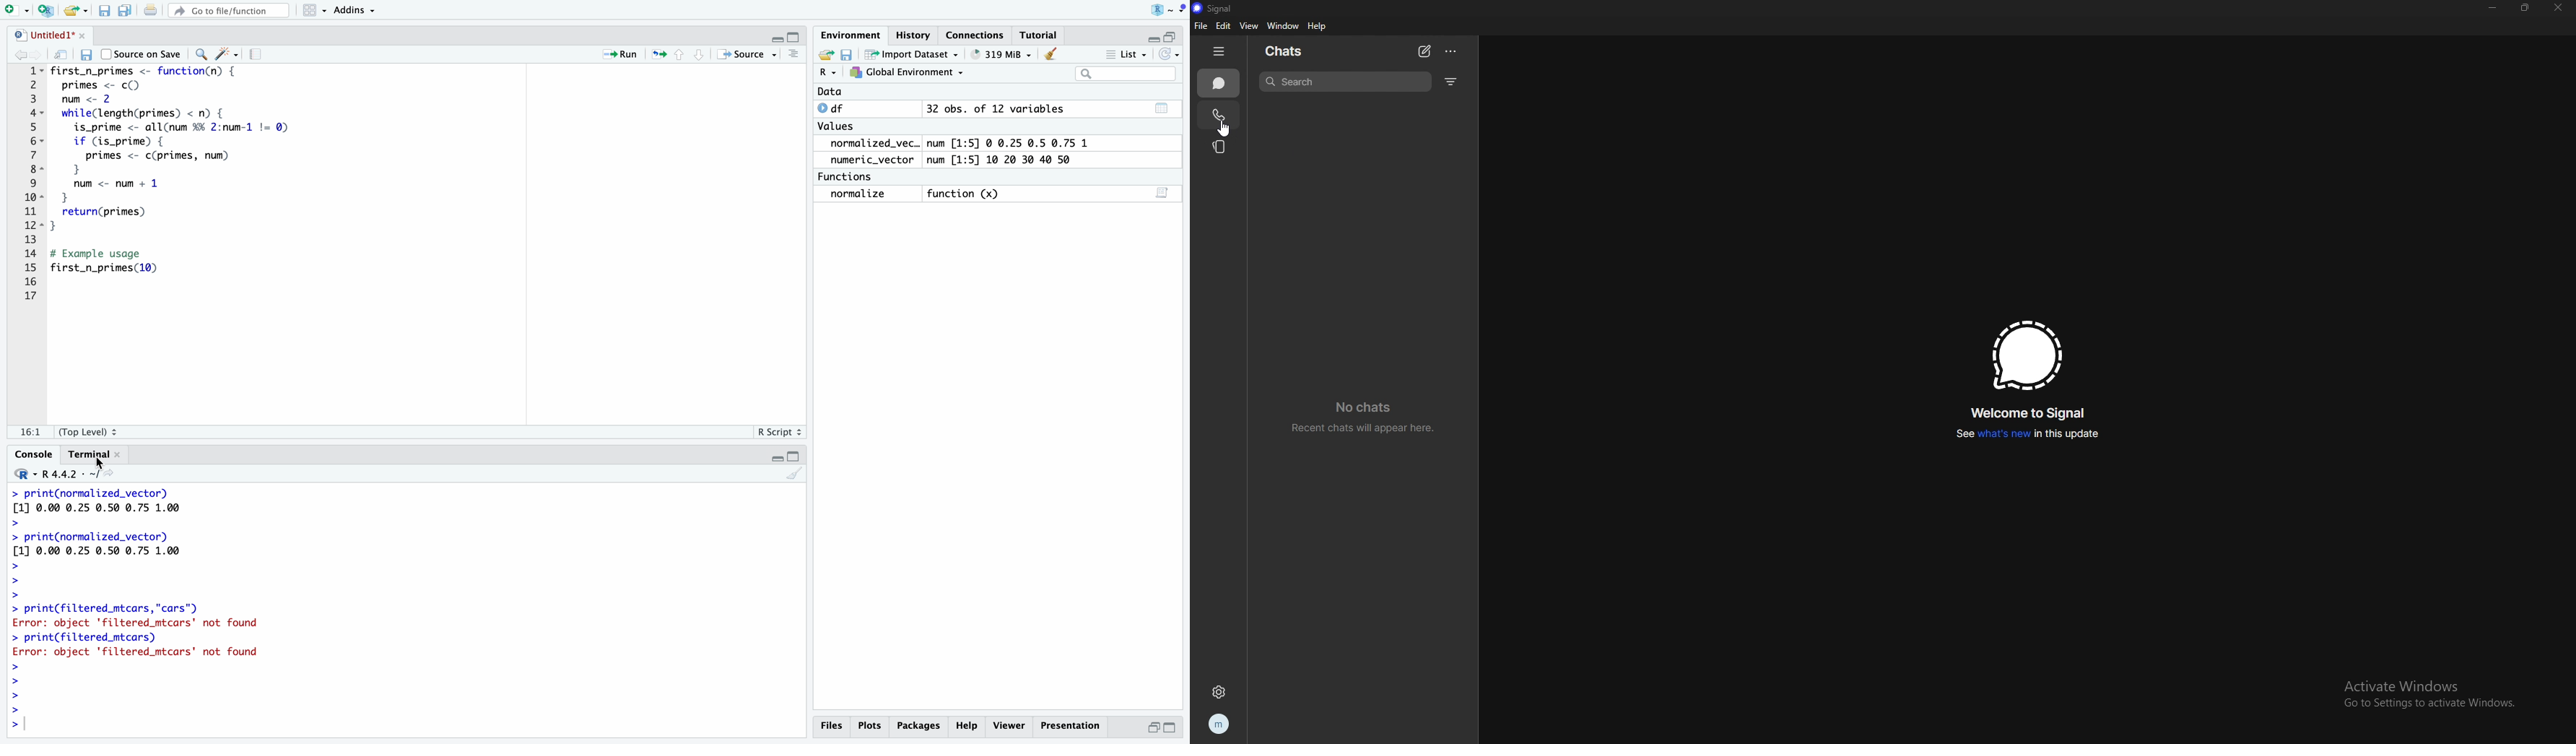 This screenshot has width=2576, height=756. What do you see at coordinates (848, 52) in the screenshot?
I see `save` at bounding box center [848, 52].